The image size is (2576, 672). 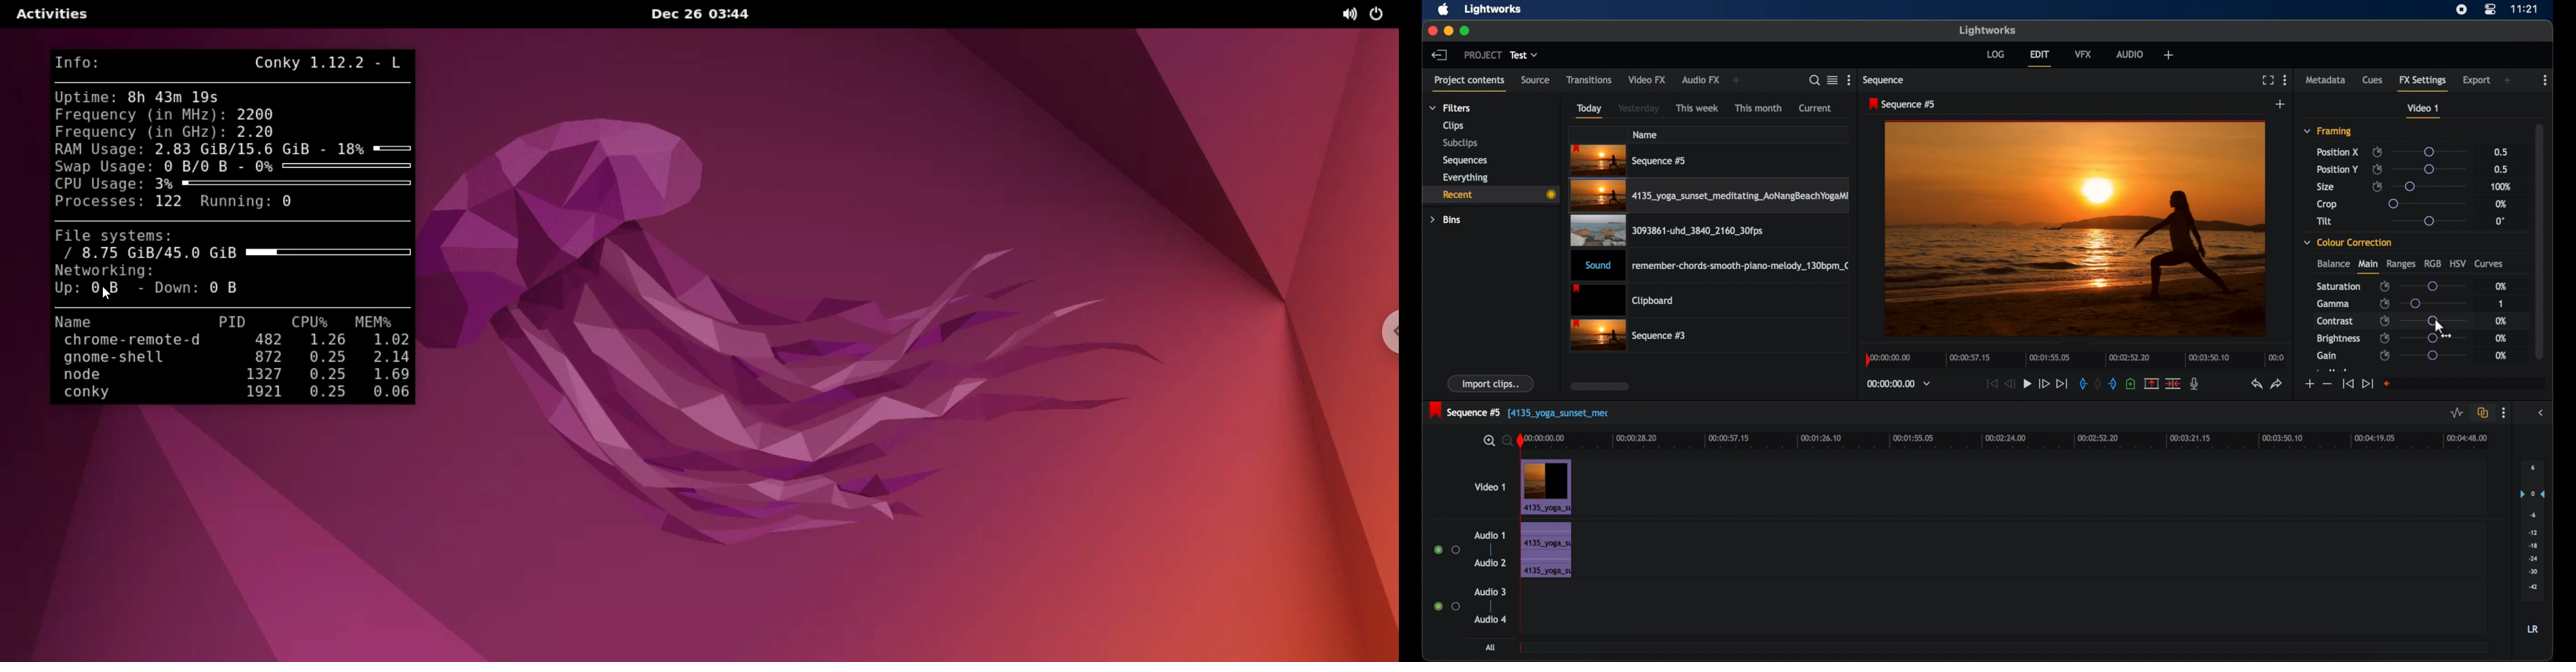 I want to click on project contents, so click(x=1469, y=83).